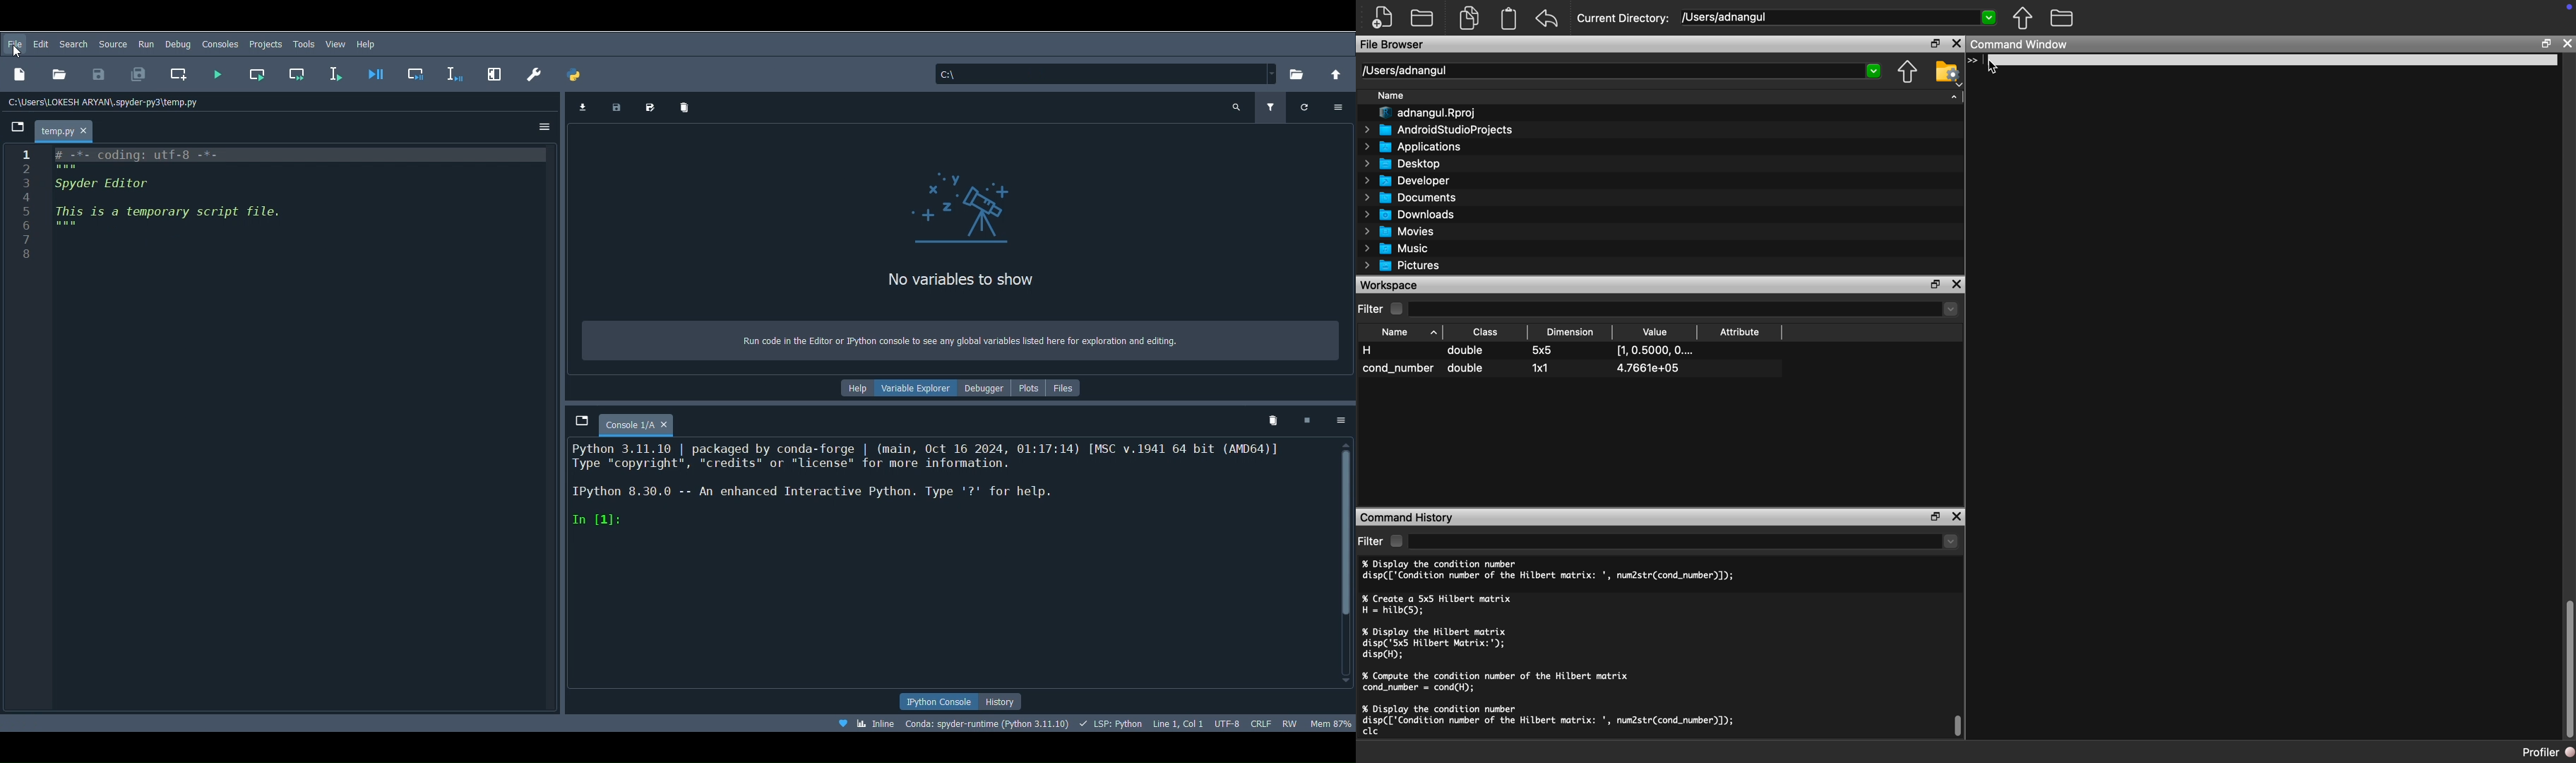  I want to click on Console, so click(950, 562).